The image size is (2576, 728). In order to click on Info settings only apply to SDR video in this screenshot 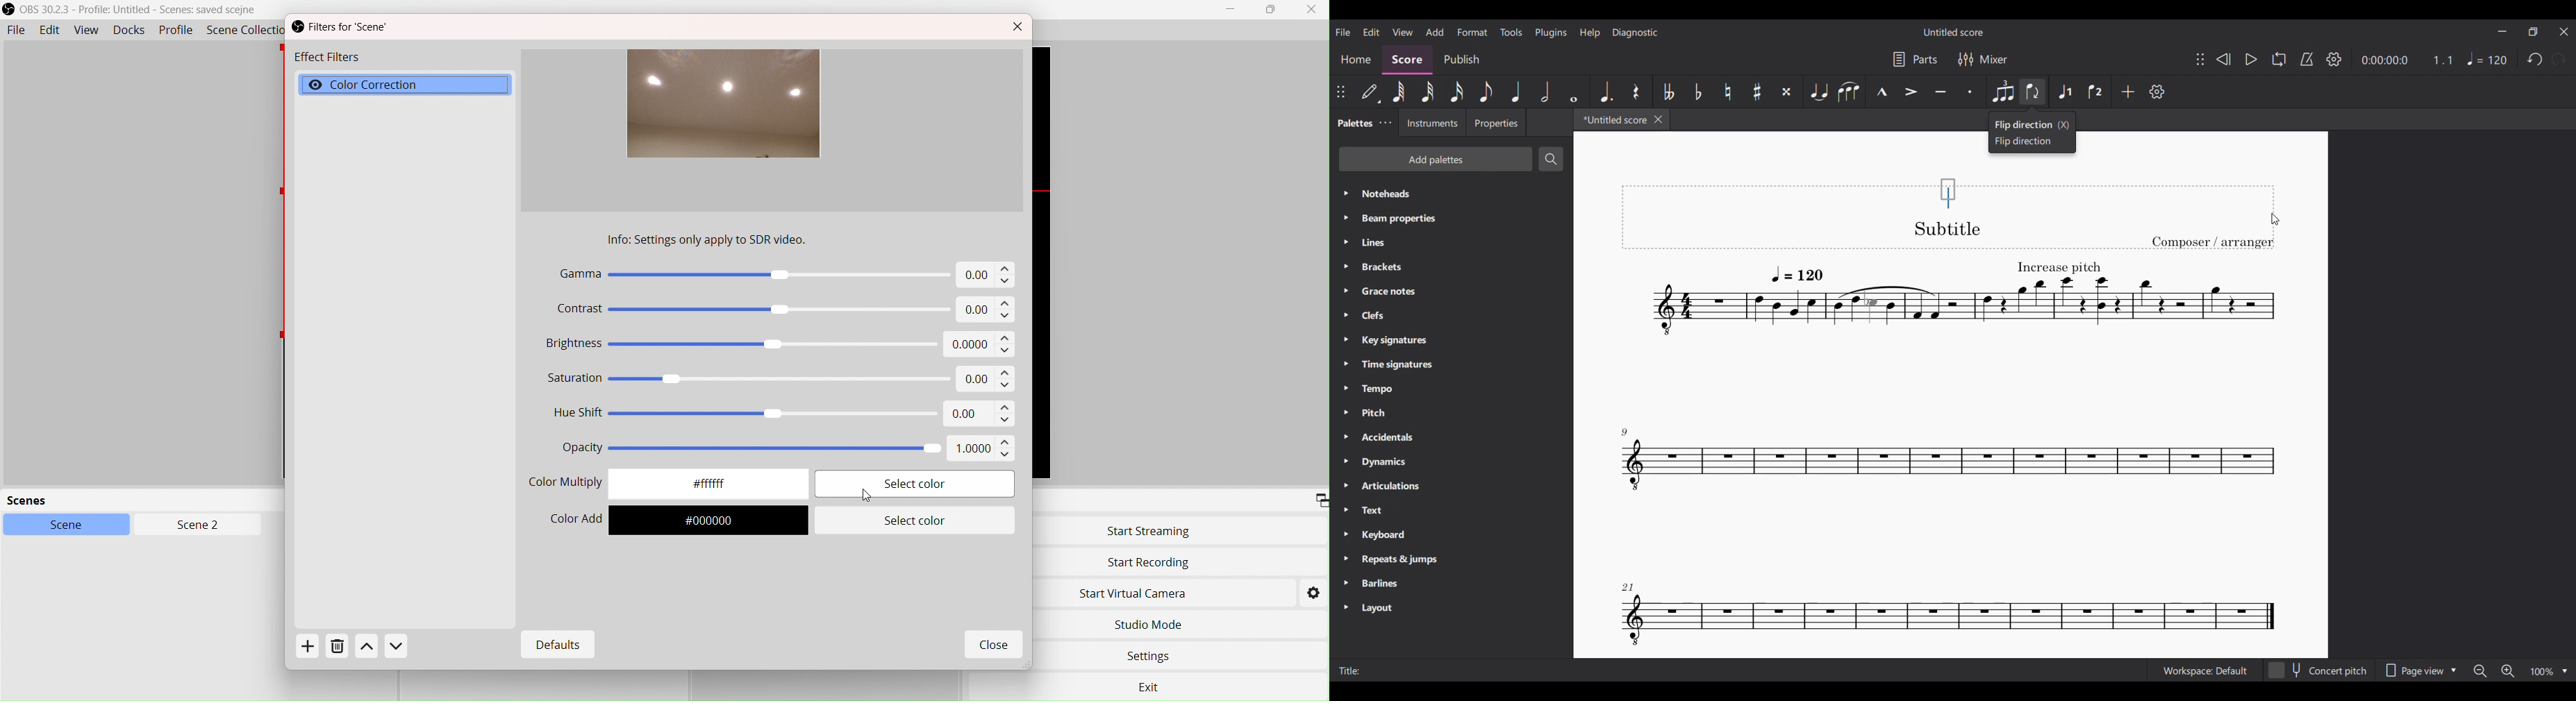, I will do `click(763, 238)`.